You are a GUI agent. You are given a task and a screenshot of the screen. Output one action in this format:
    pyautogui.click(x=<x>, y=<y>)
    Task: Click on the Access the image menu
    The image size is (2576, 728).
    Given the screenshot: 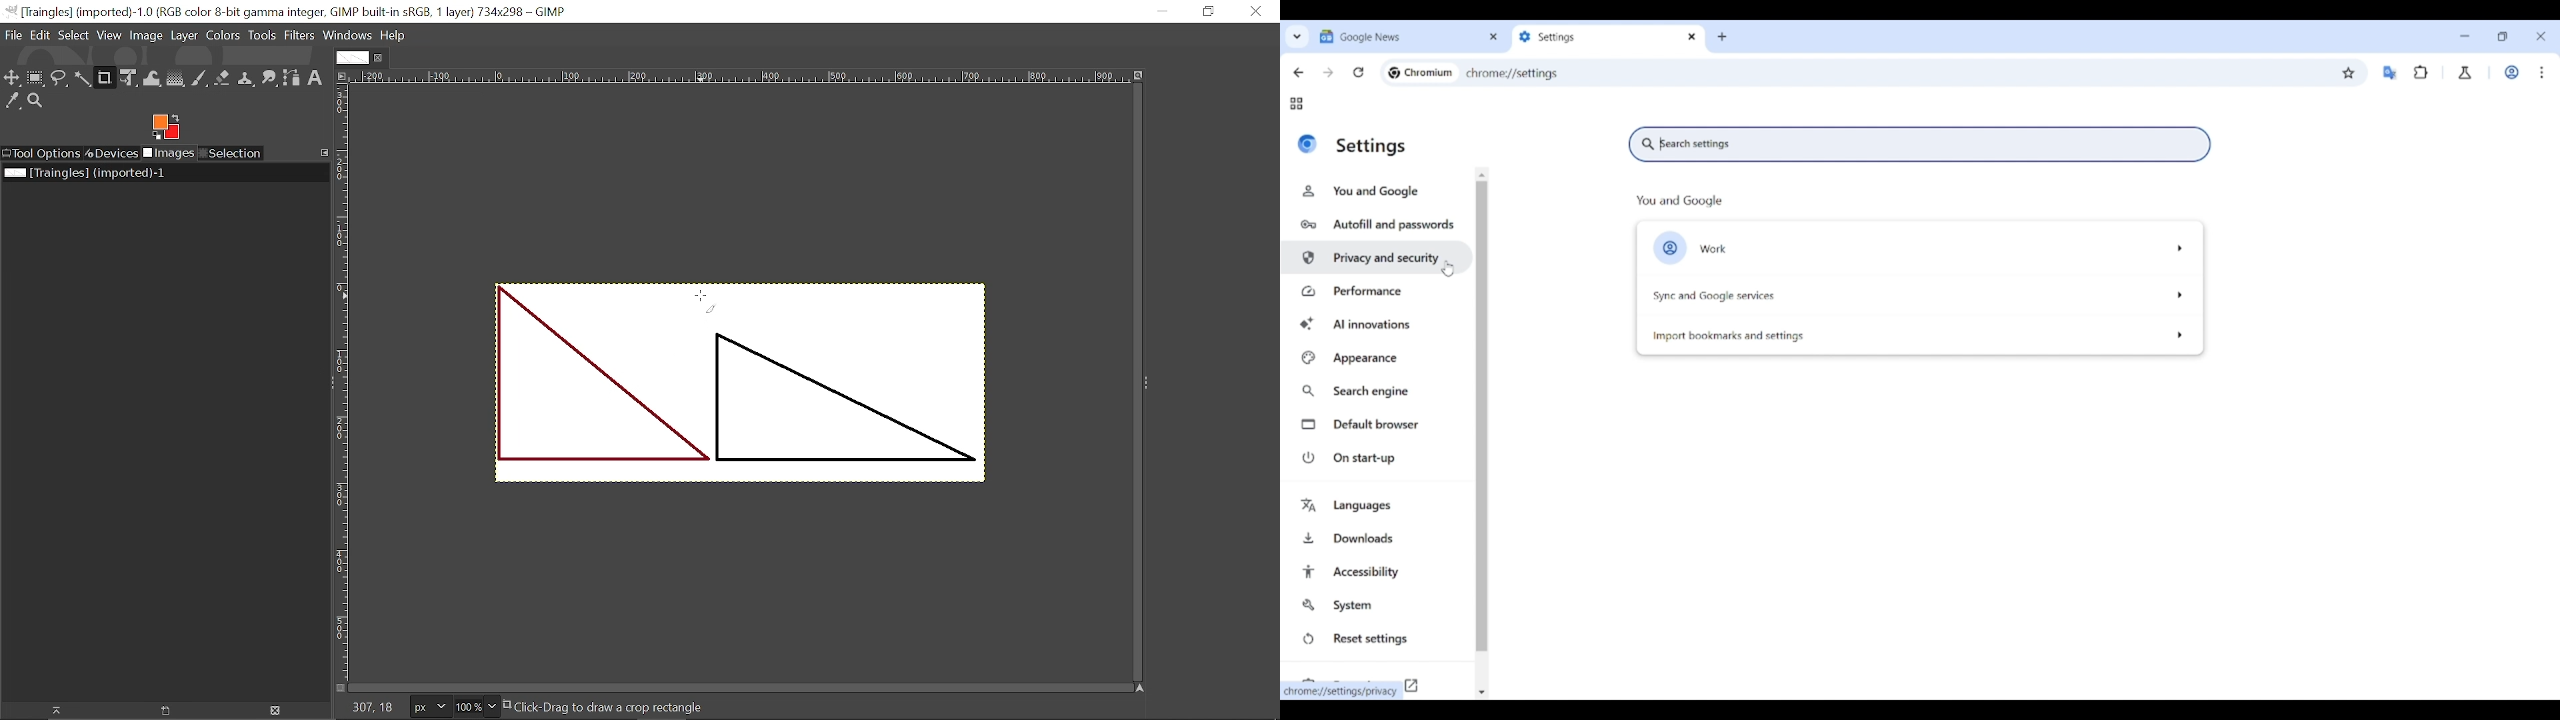 What is the action you would take?
    pyautogui.click(x=343, y=77)
    